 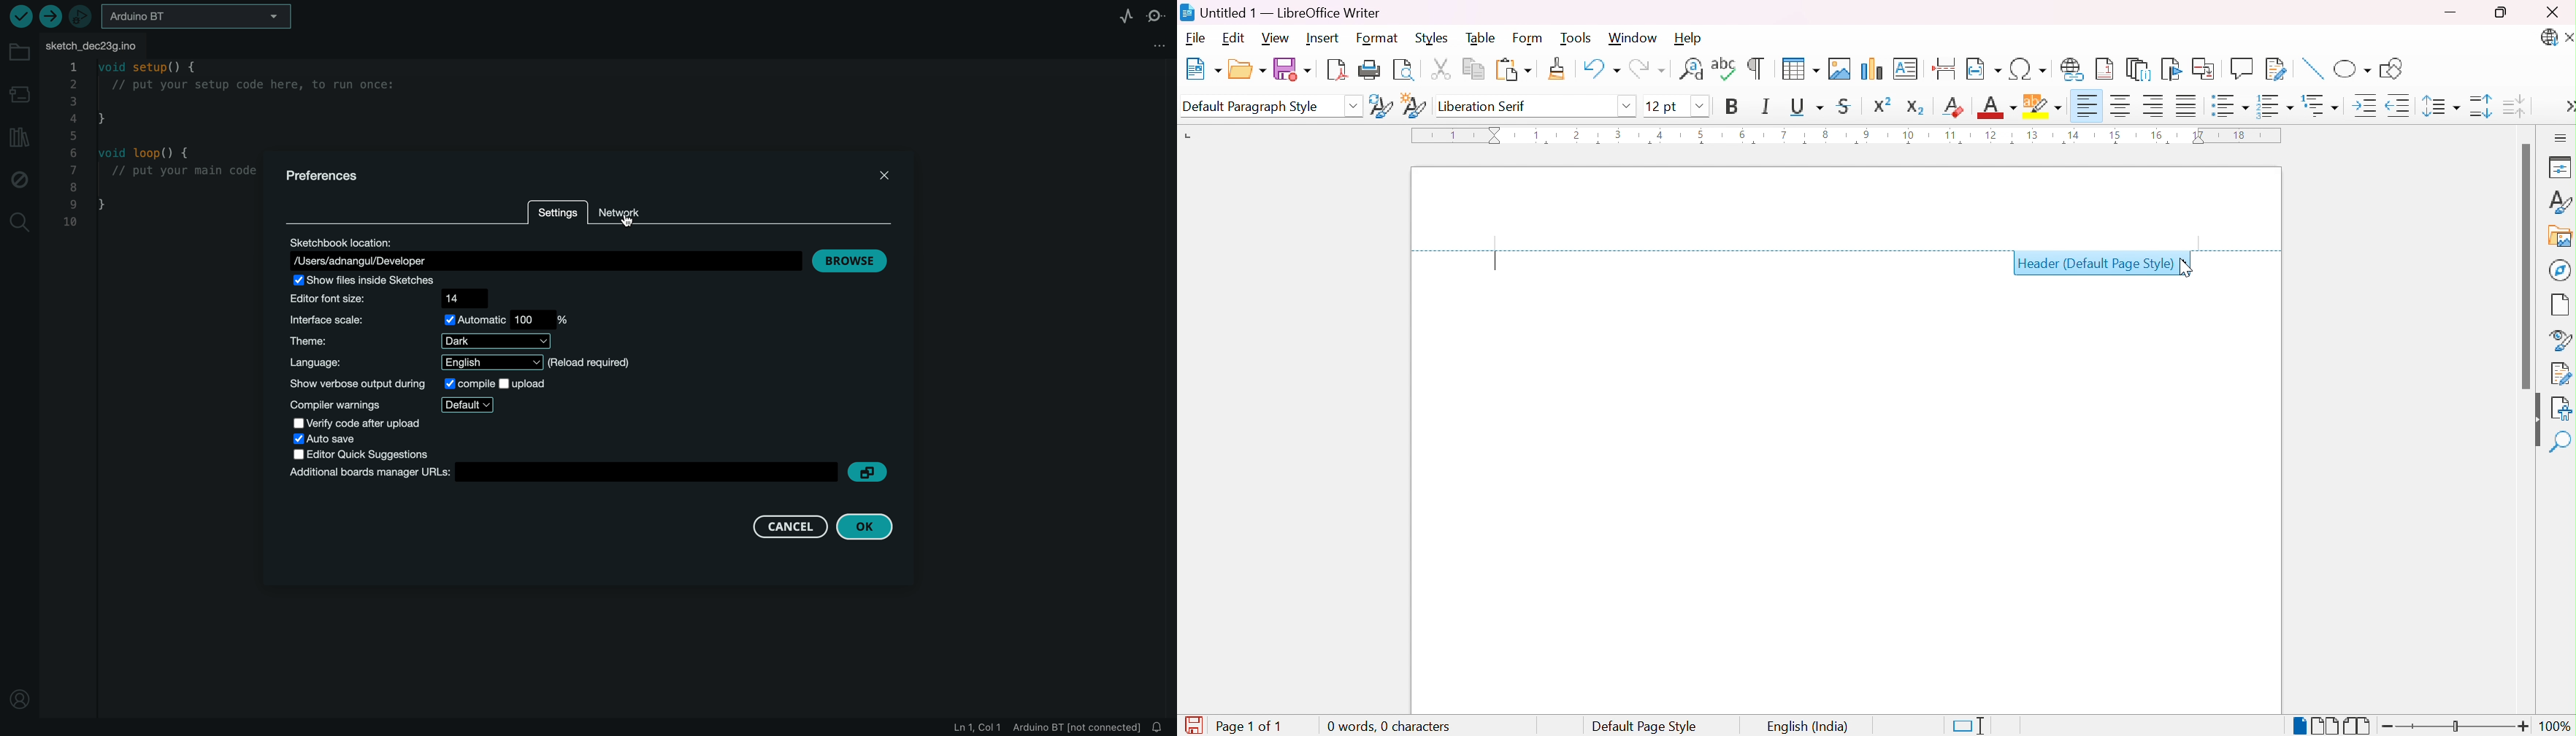 I want to click on Show draw functions, so click(x=2390, y=69).